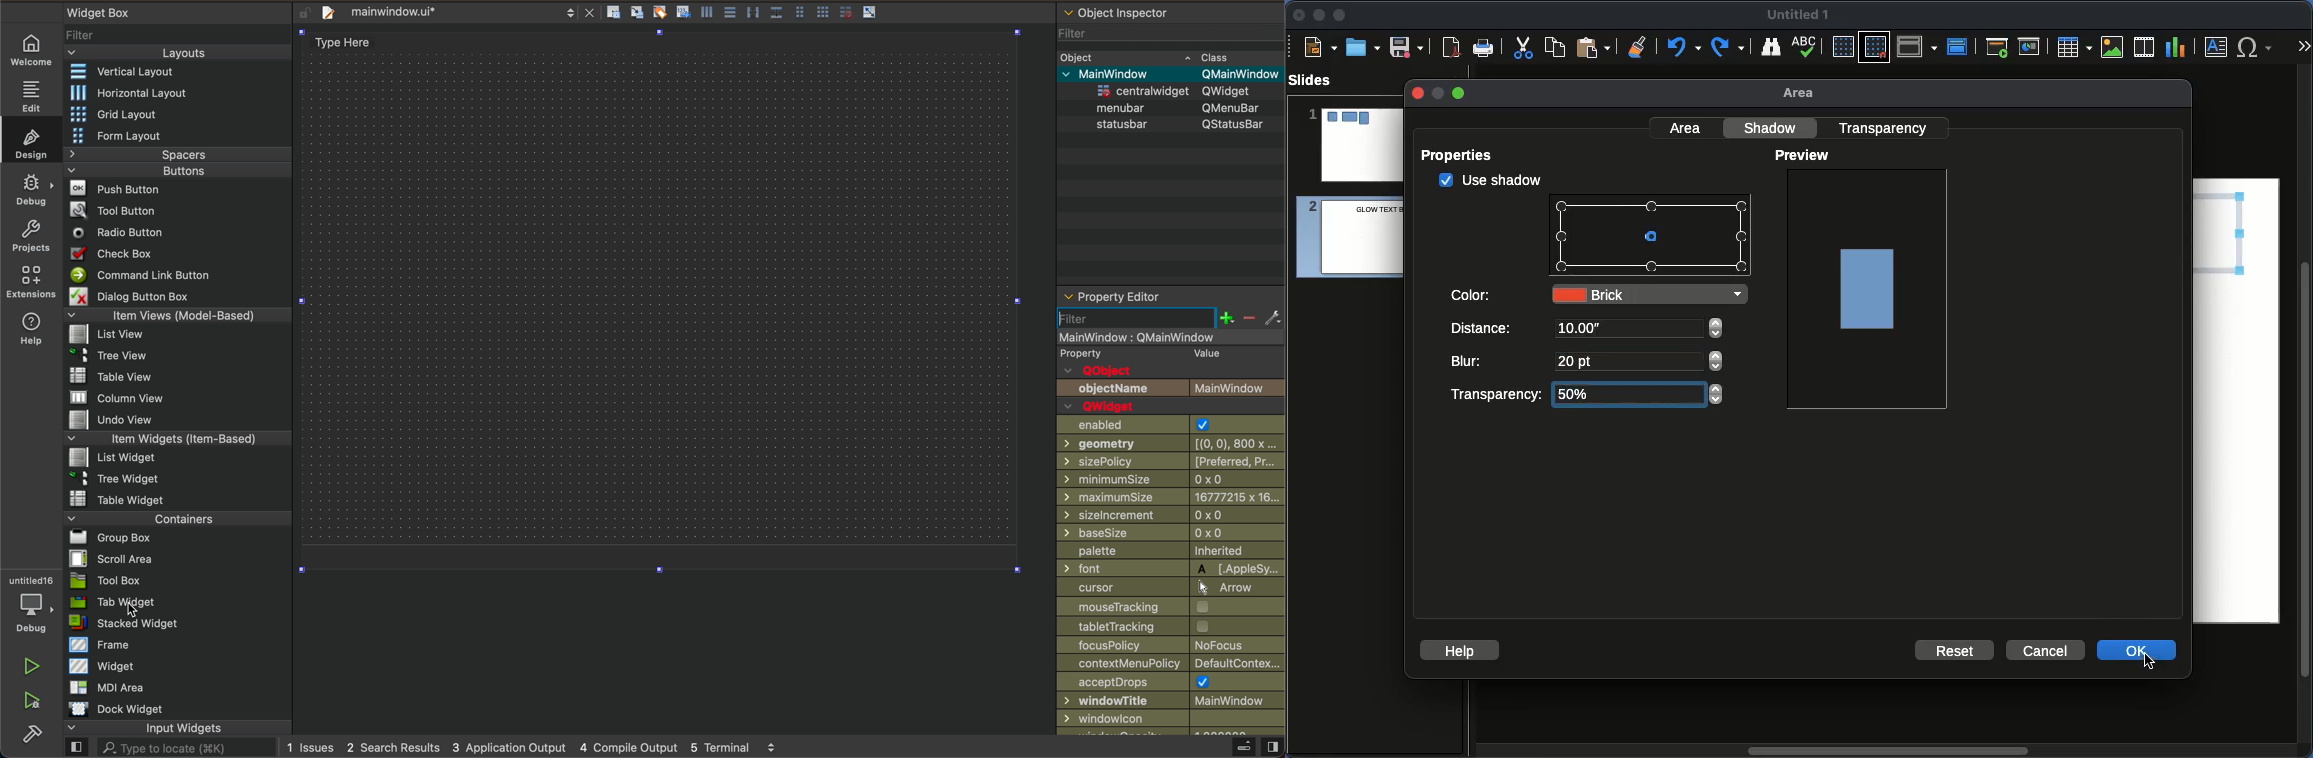 This screenshot has width=2324, height=784. What do you see at coordinates (1171, 498) in the screenshot?
I see `` at bounding box center [1171, 498].